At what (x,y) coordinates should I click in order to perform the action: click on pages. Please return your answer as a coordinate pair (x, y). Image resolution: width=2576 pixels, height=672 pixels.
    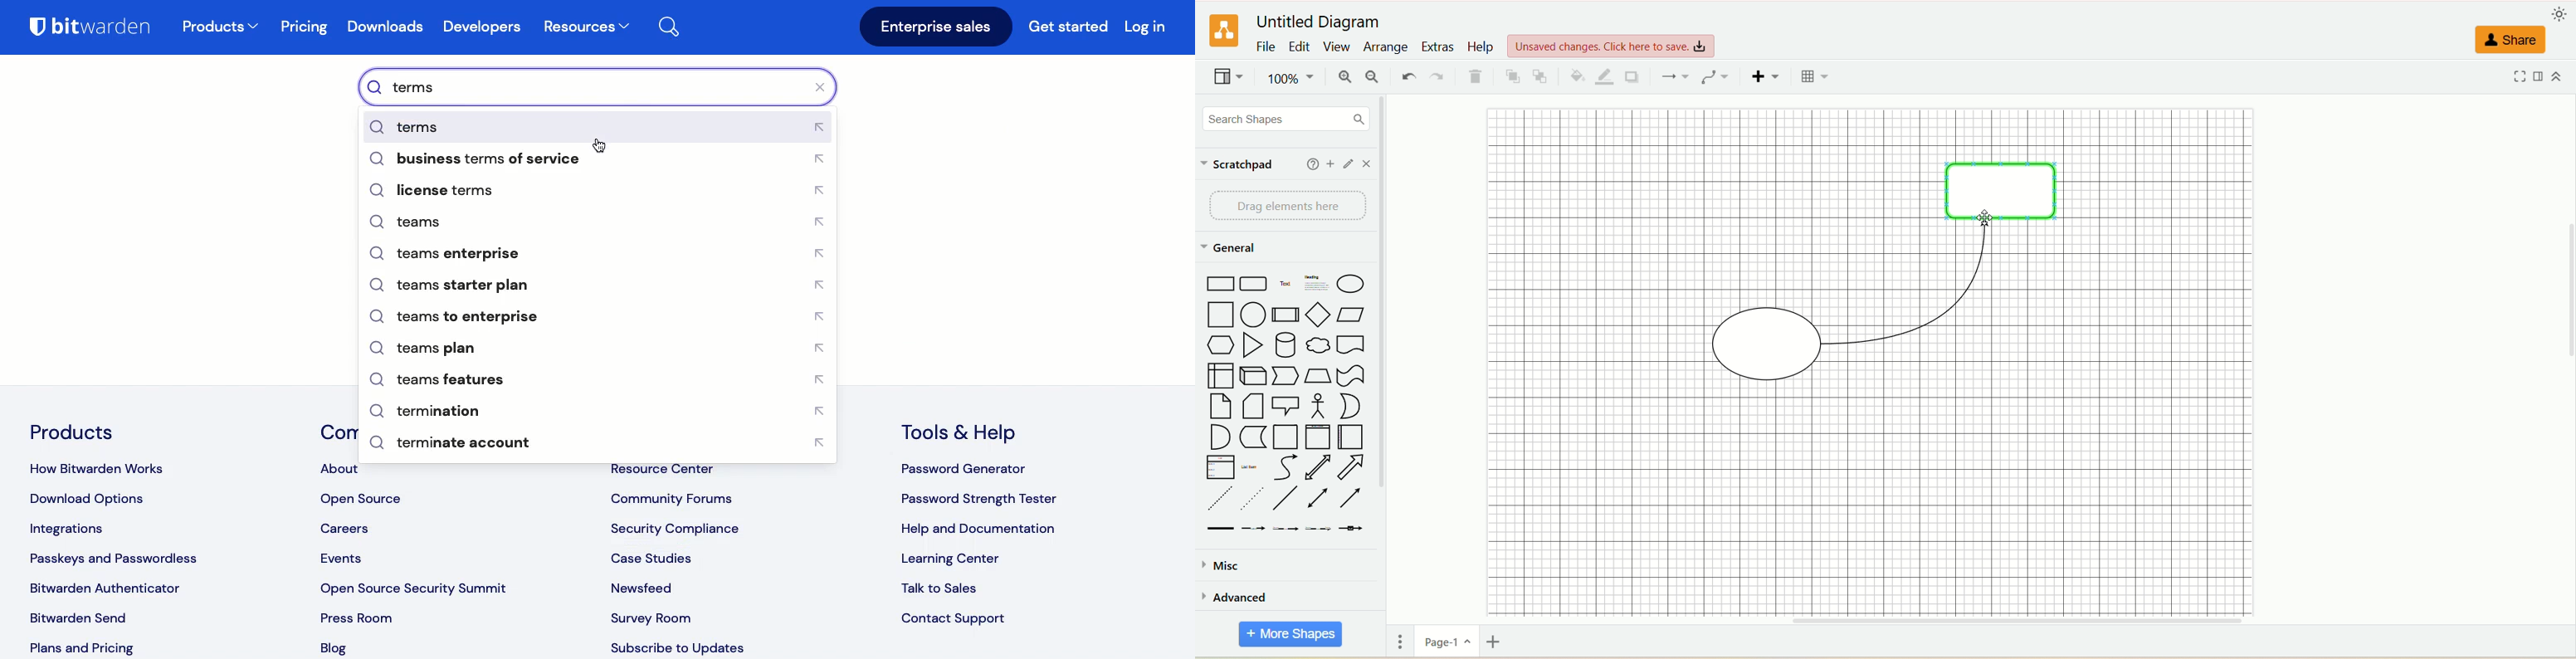
    Looking at the image, I should click on (1397, 643).